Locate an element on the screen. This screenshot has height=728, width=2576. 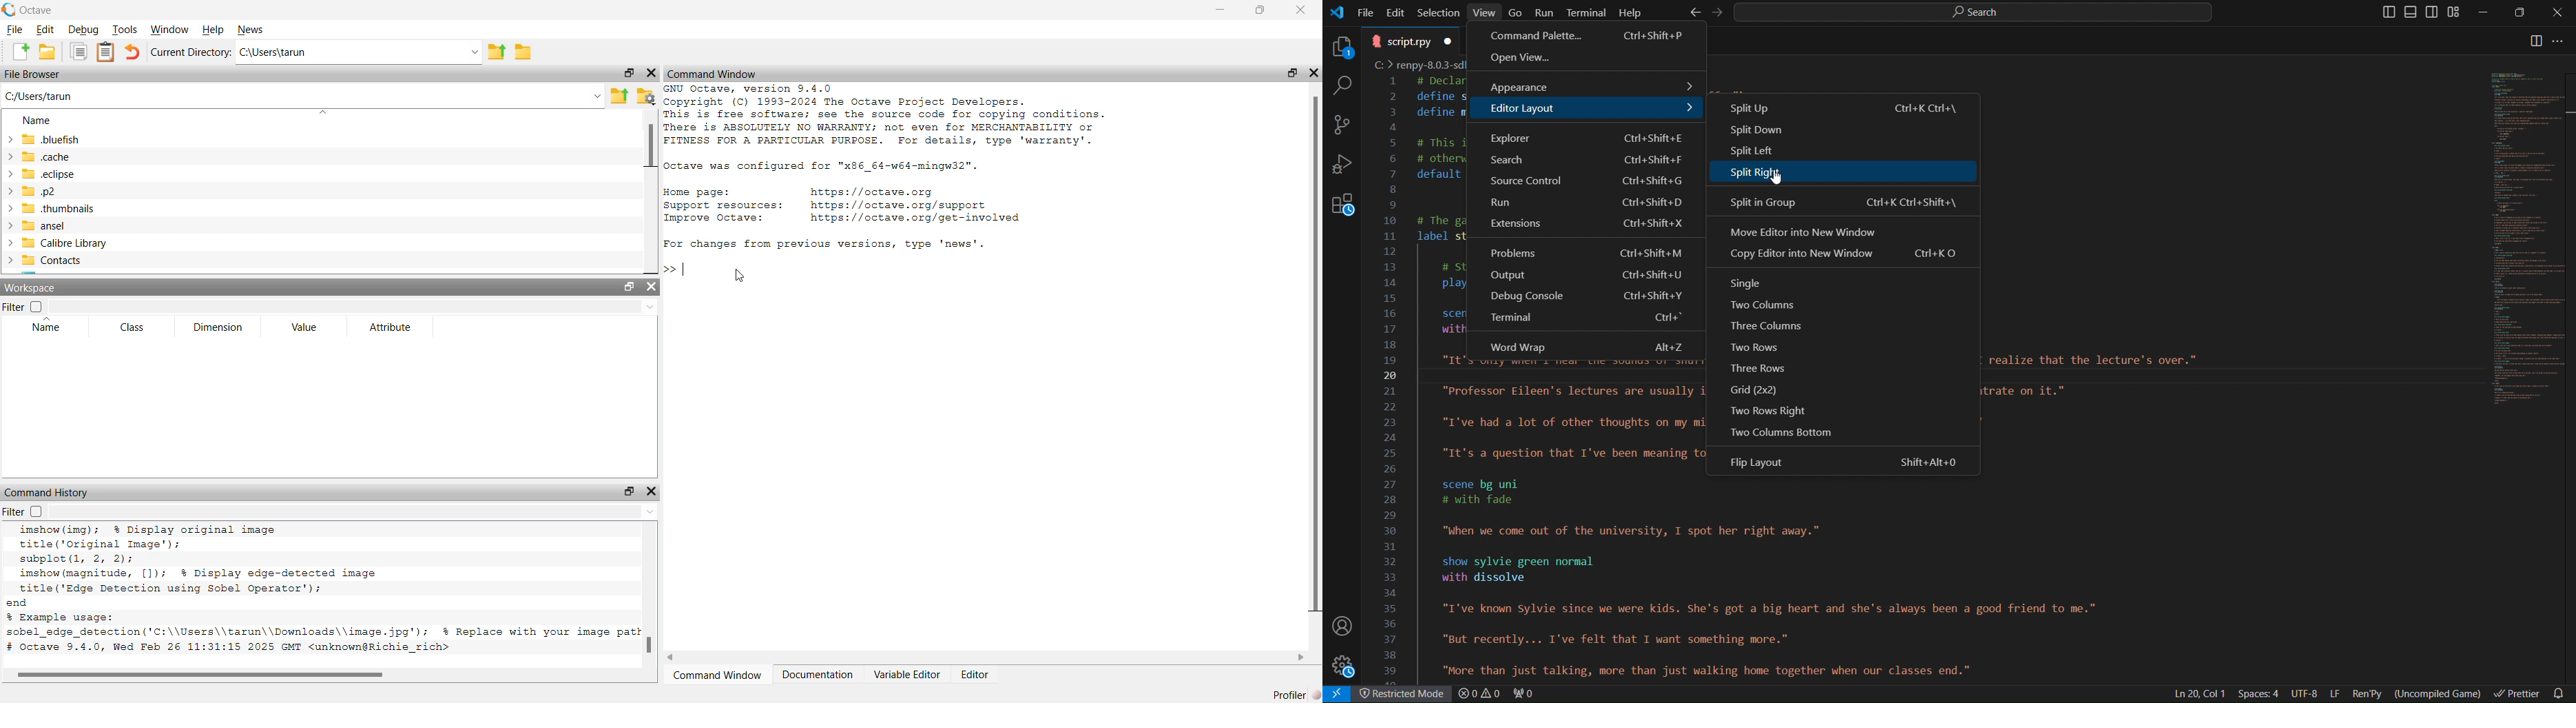
Split Up   ctrl+K ctrl+\ is located at coordinates (1843, 107).